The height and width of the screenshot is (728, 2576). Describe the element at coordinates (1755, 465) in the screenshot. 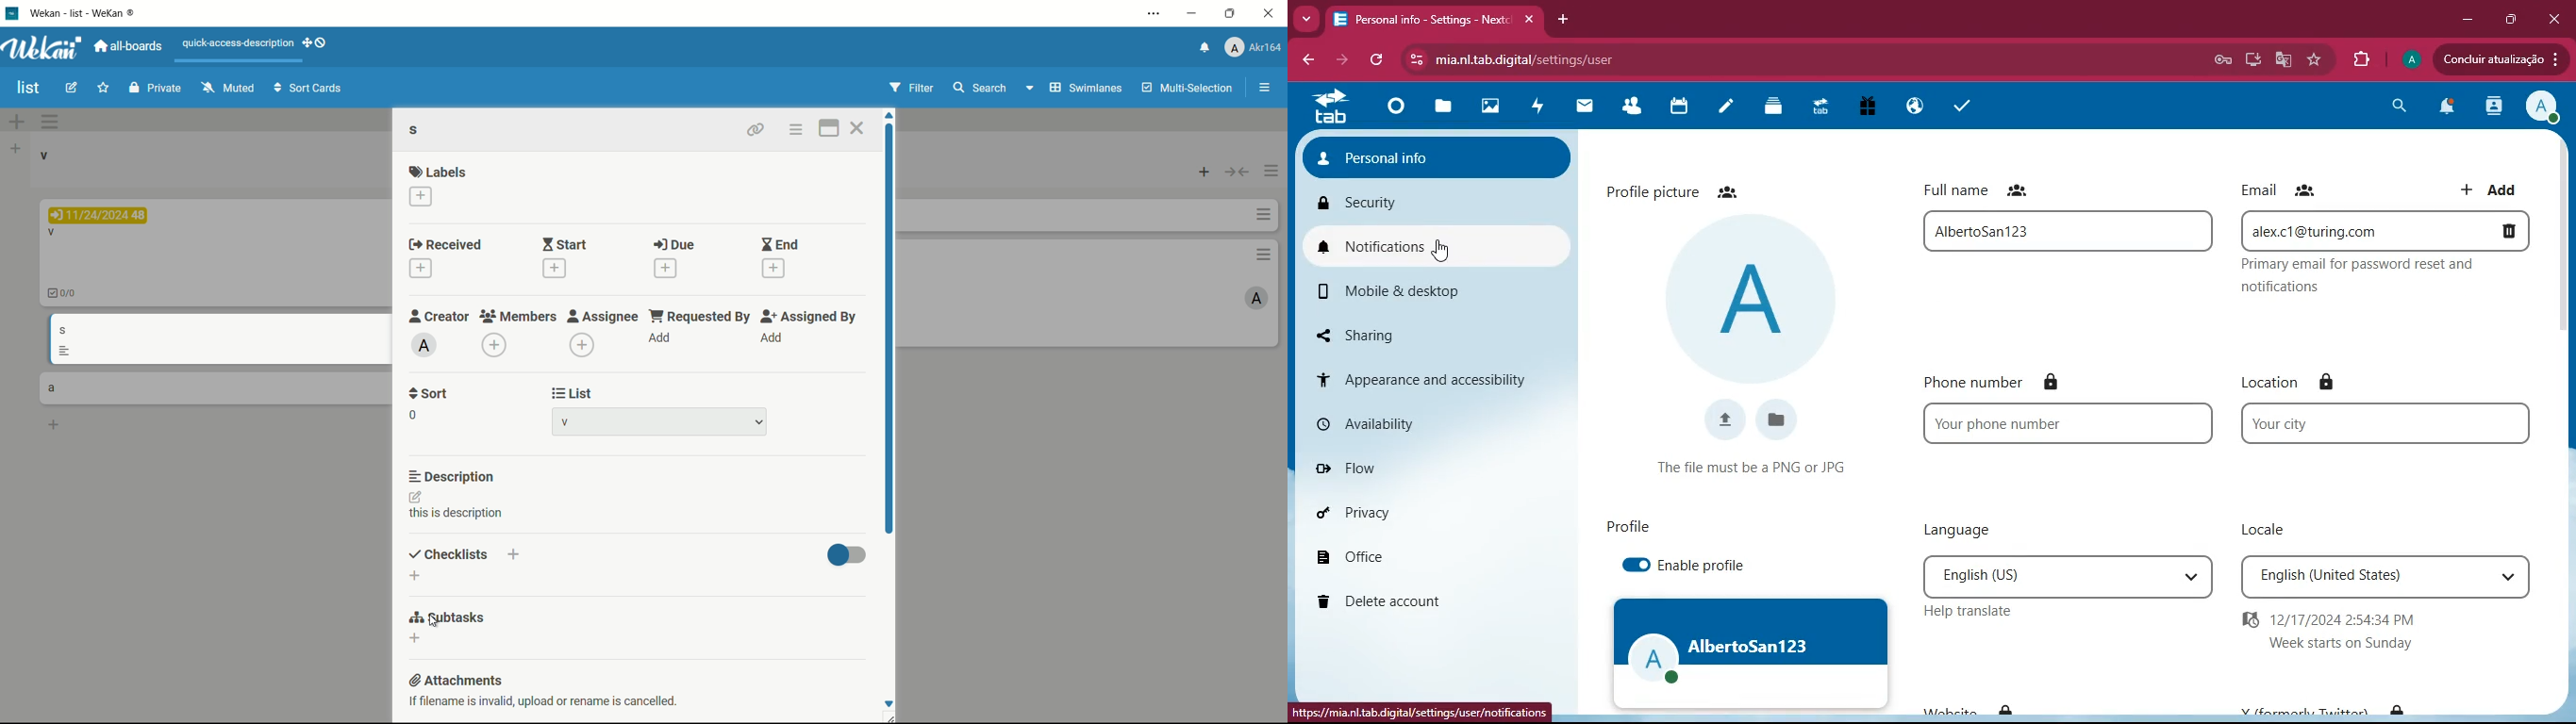

I see `condition` at that location.